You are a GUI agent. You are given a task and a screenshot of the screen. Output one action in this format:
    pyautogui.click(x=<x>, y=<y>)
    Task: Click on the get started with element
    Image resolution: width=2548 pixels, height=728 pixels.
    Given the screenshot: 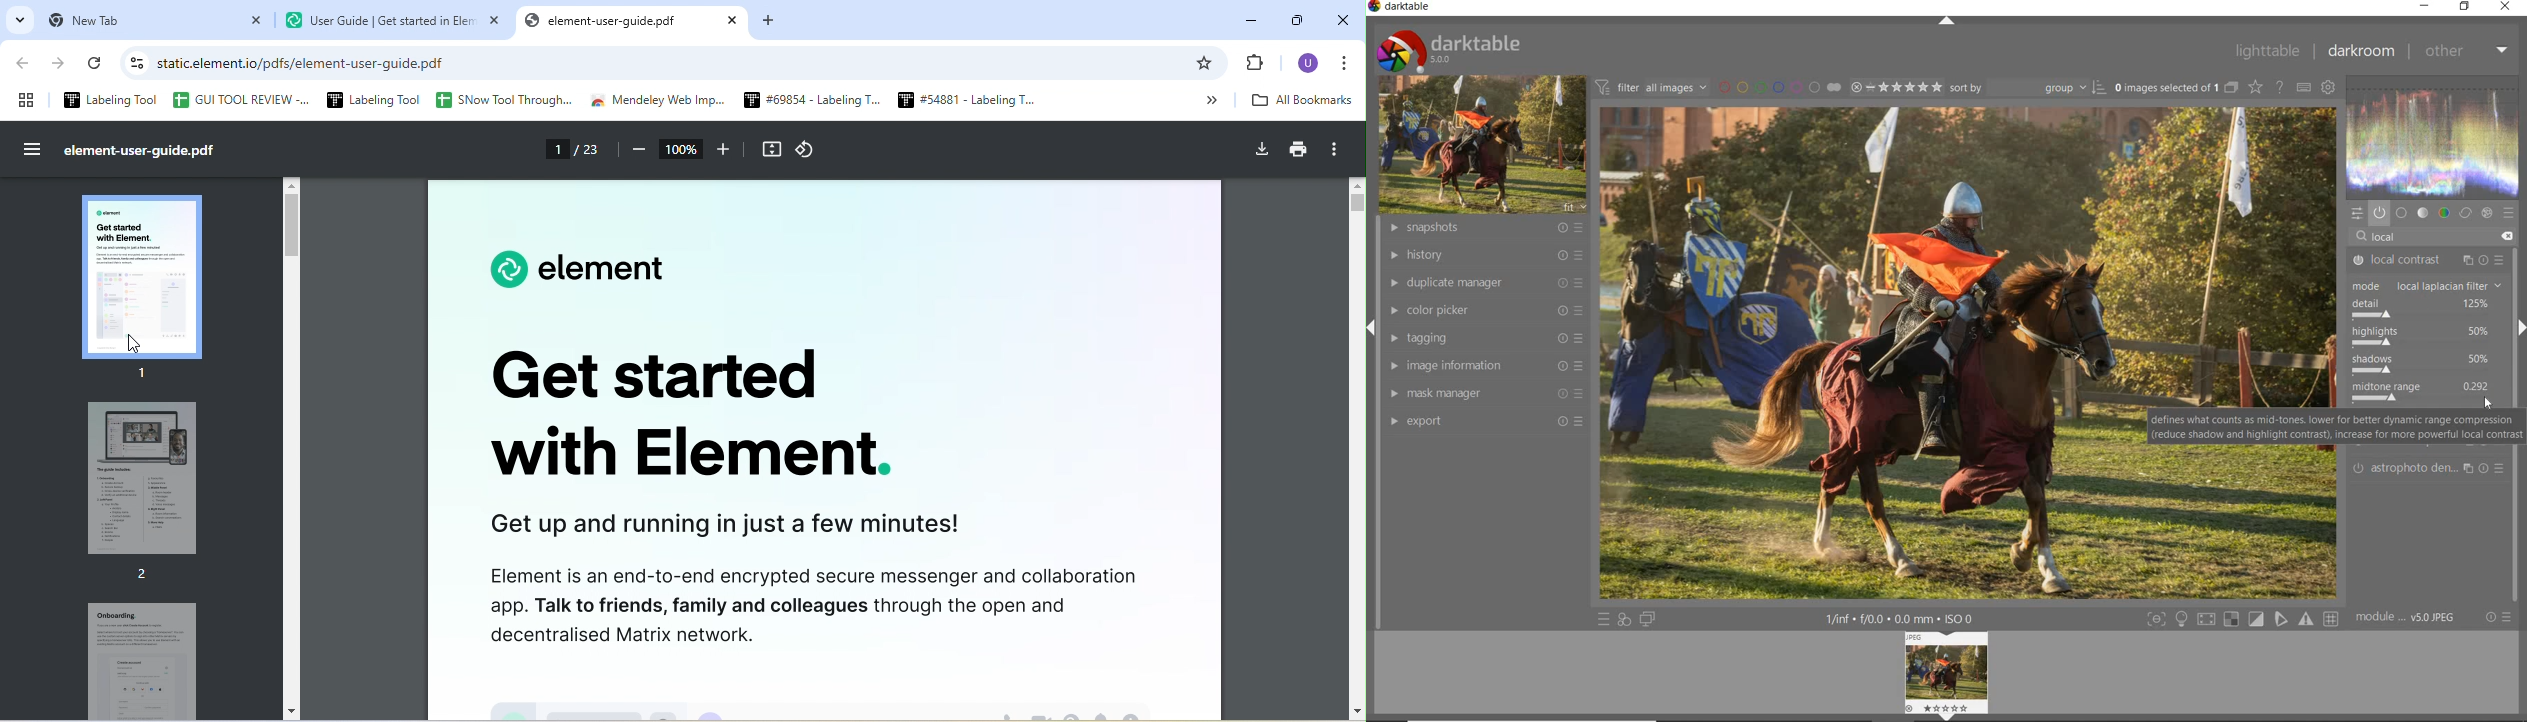 What is the action you would take?
    pyautogui.click(x=688, y=425)
    